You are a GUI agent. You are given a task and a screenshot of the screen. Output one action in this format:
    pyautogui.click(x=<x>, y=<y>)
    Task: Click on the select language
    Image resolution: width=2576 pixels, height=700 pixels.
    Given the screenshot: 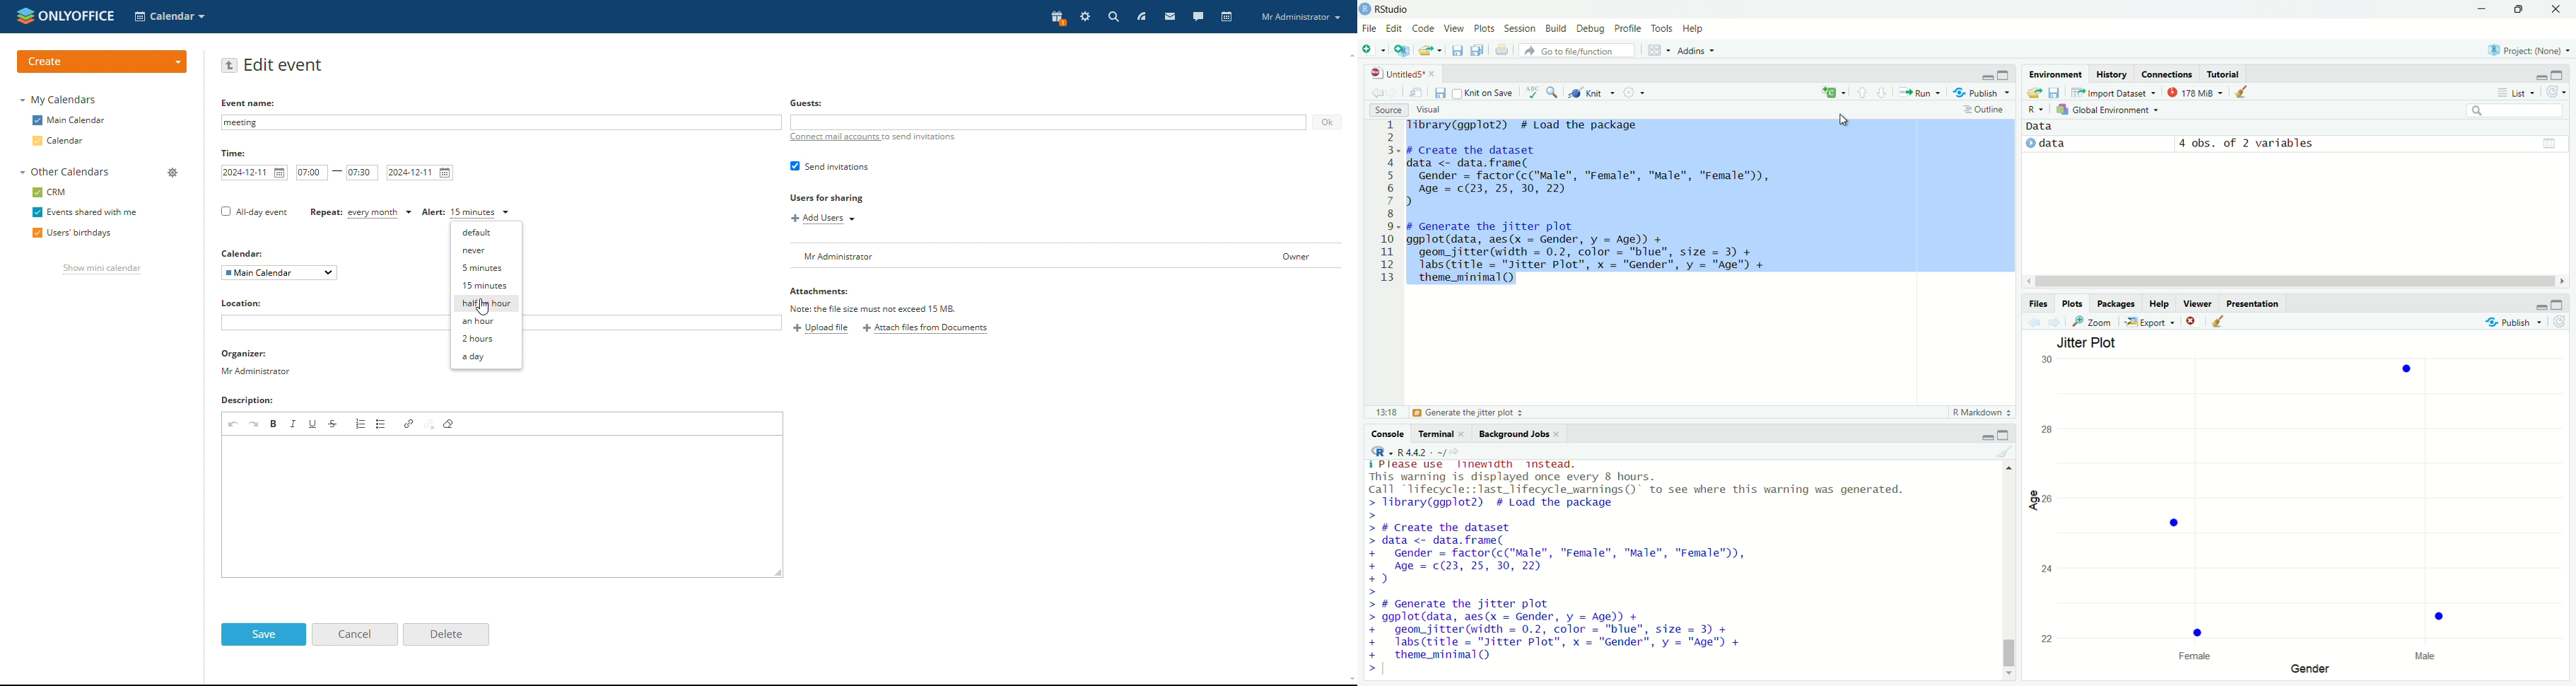 What is the action you would take?
    pyautogui.click(x=2034, y=111)
    